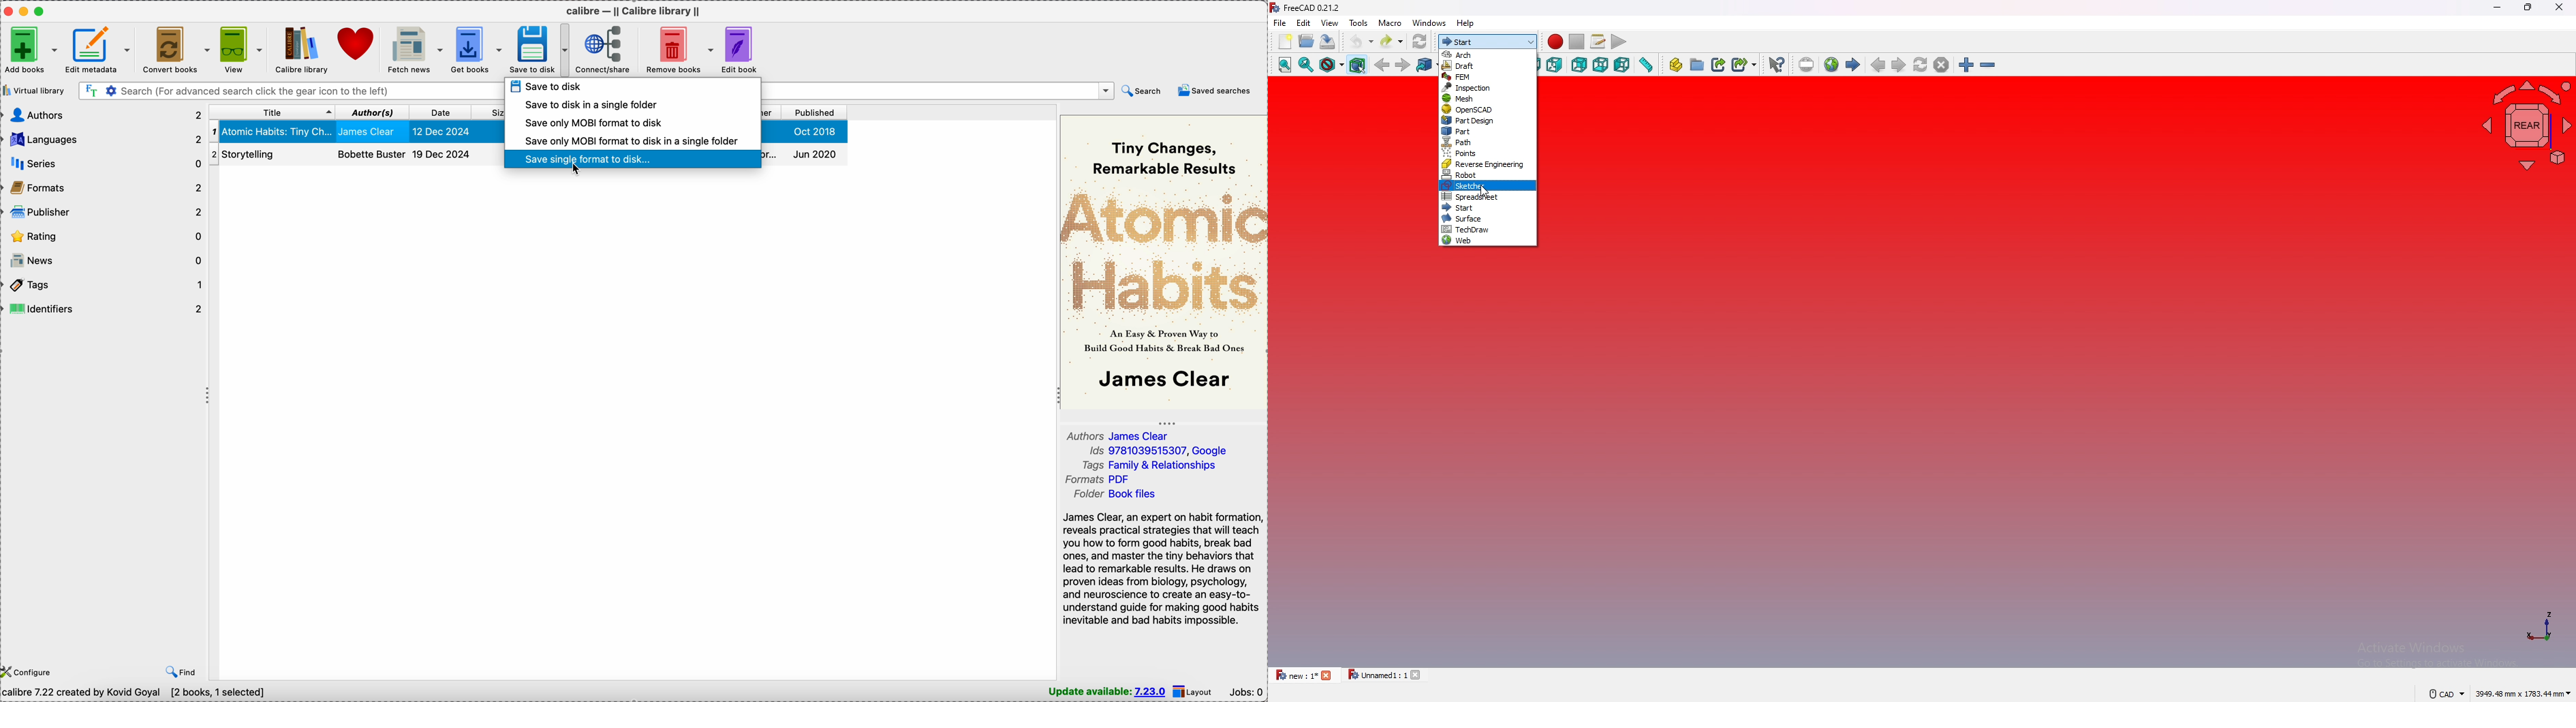  What do you see at coordinates (1284, 65) in the screenshot?
I see `fit all` at bounding box center [1284, 65].